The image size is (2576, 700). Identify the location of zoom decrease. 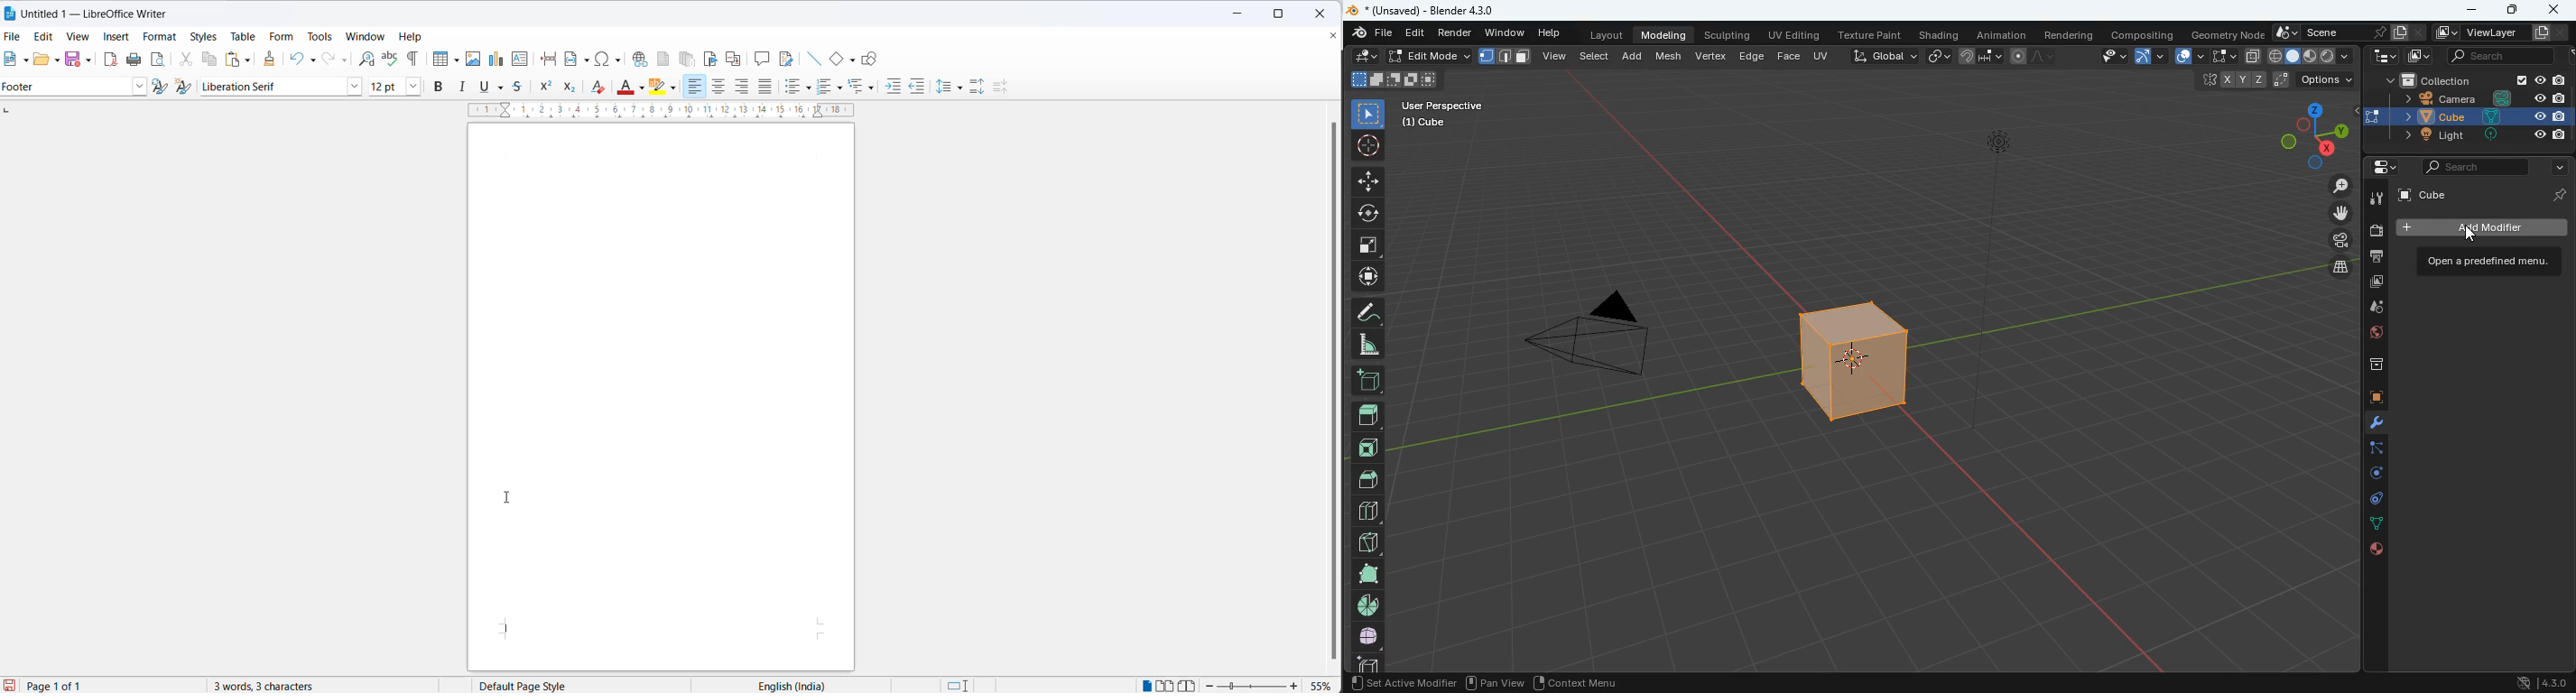
(1210, 686).